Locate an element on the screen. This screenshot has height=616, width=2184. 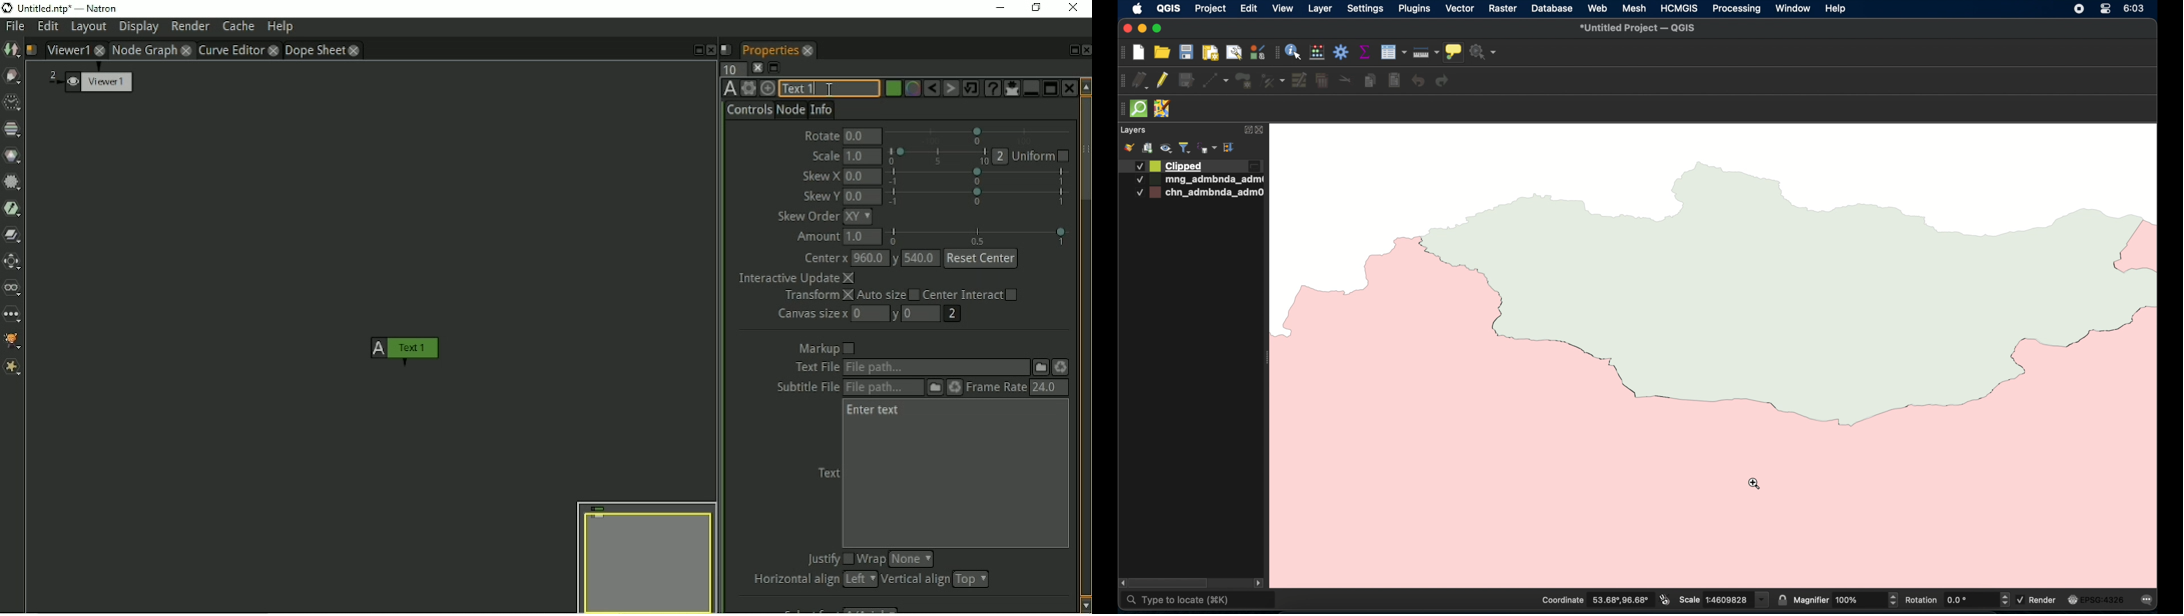
processing is located at coordinates (1737, 10).